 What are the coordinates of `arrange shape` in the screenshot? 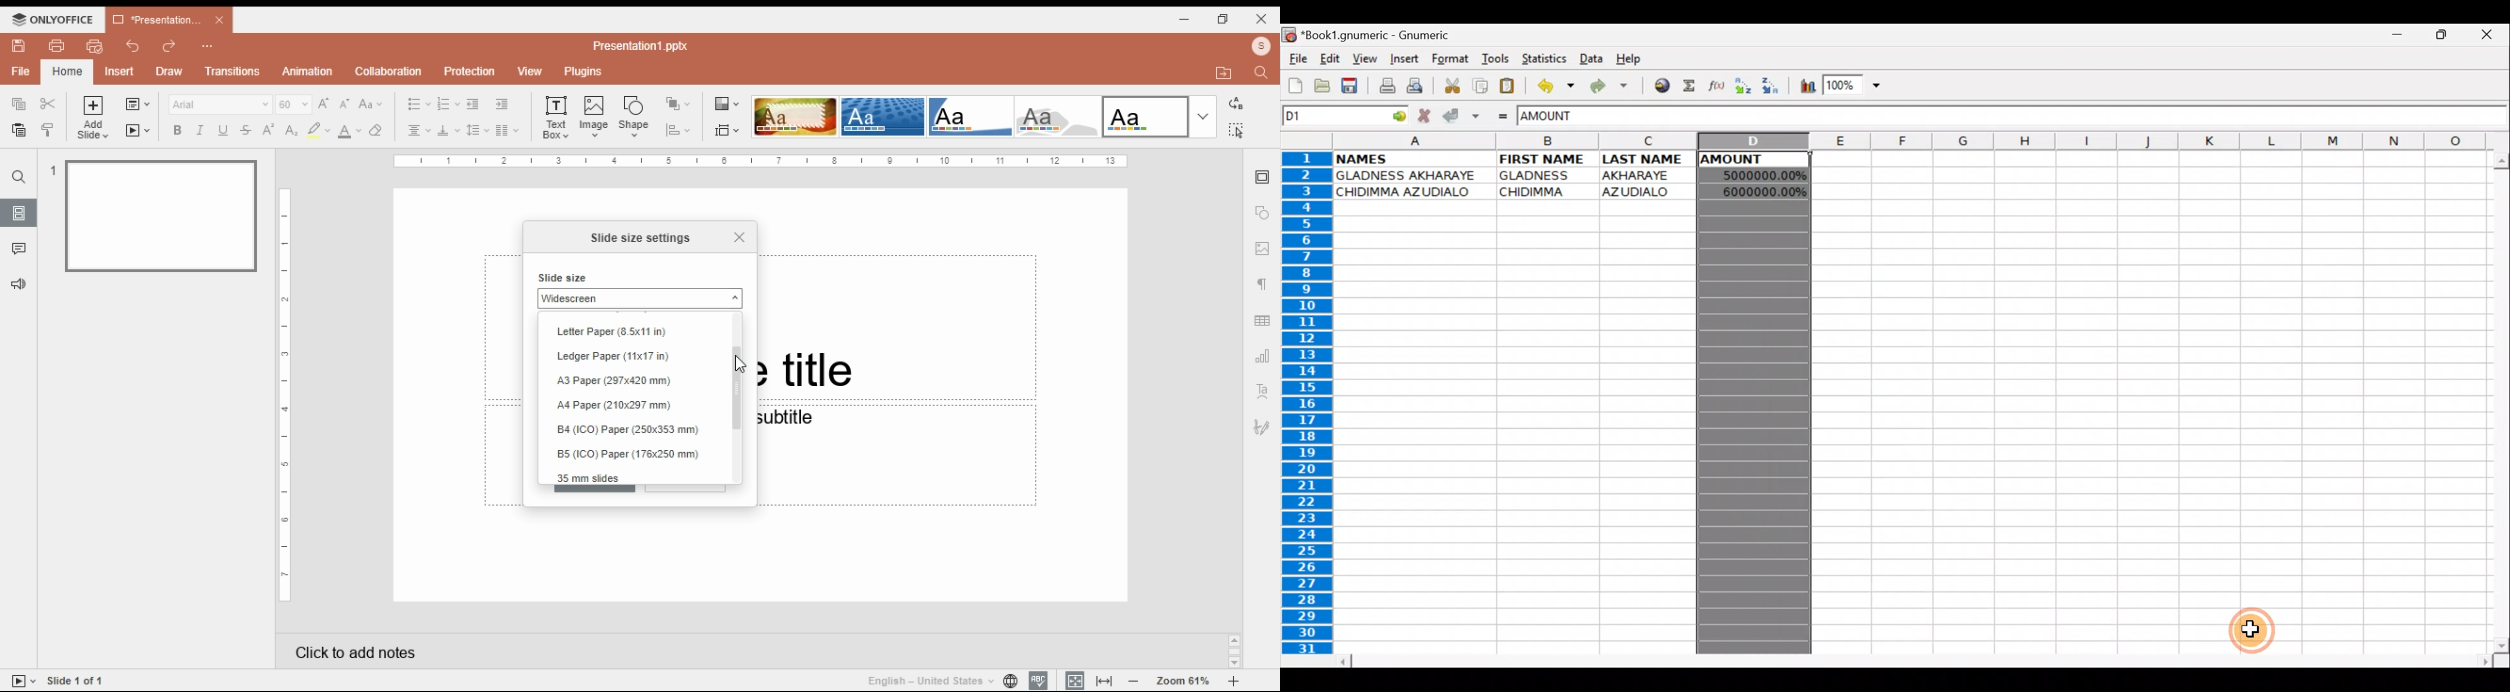 It's located at (677, 104).